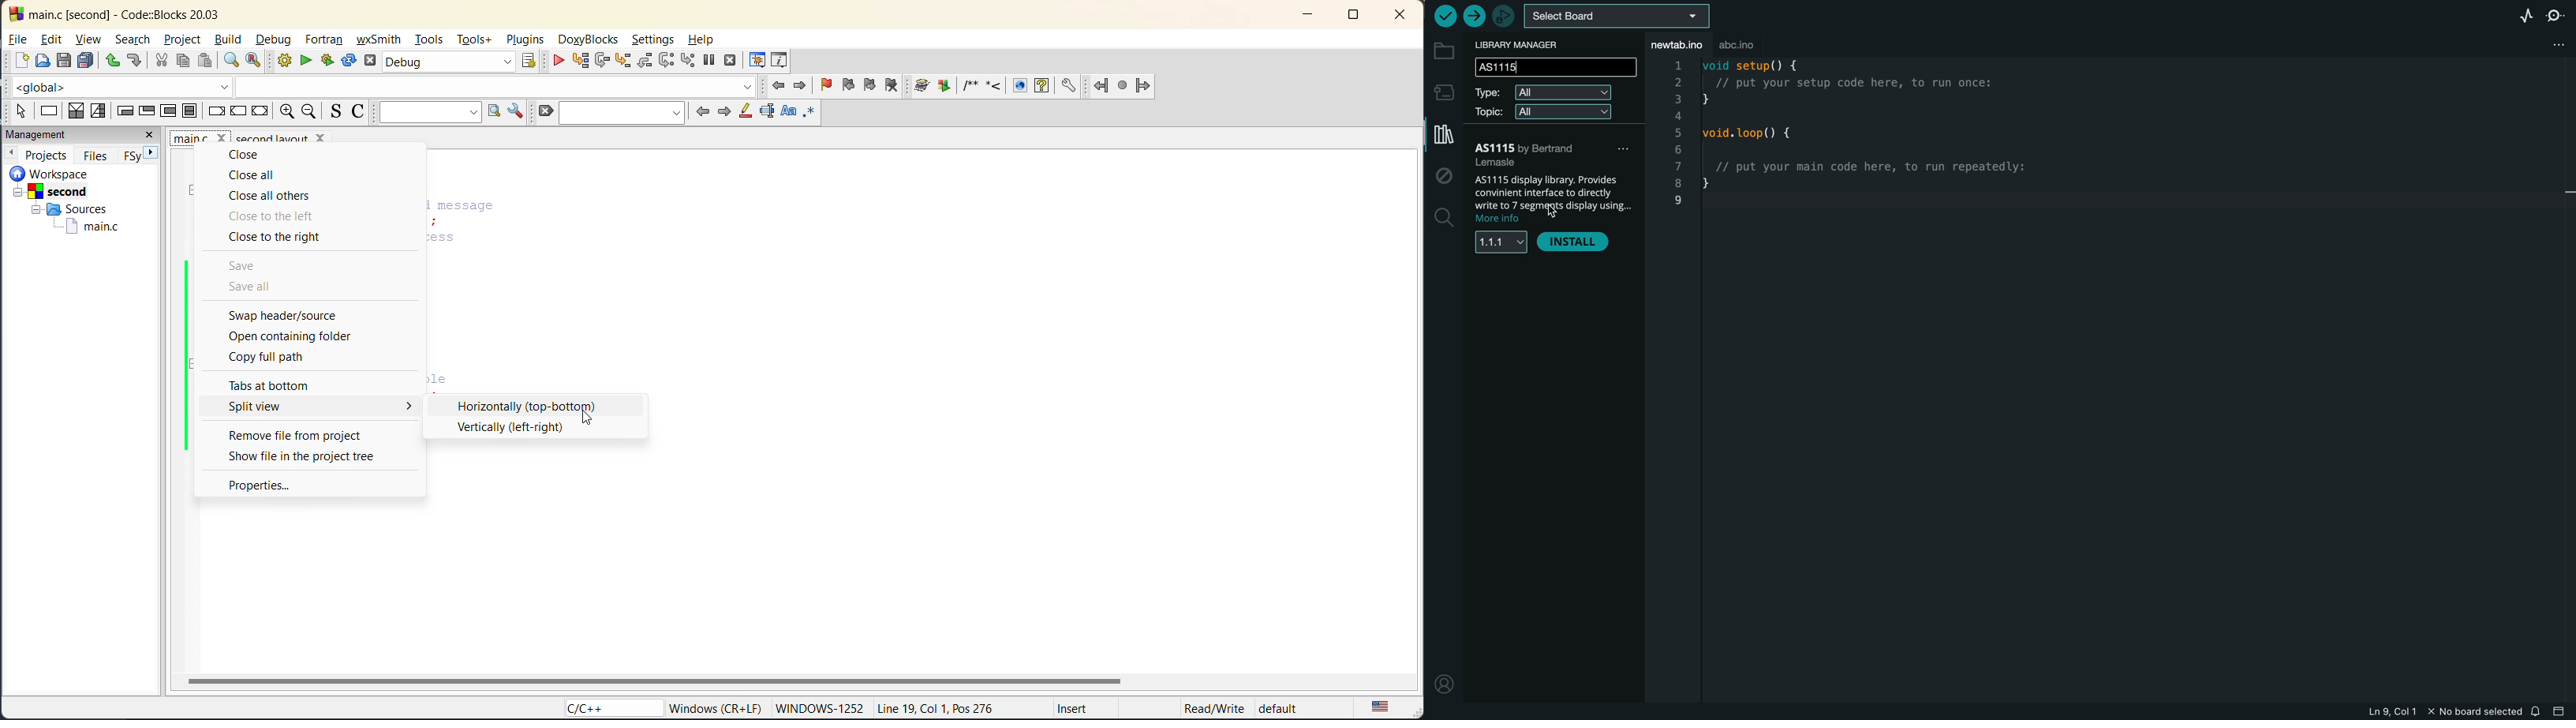  Describe the element at coordinates (511, 428) in the screenshot. I see `vertically` at that location.